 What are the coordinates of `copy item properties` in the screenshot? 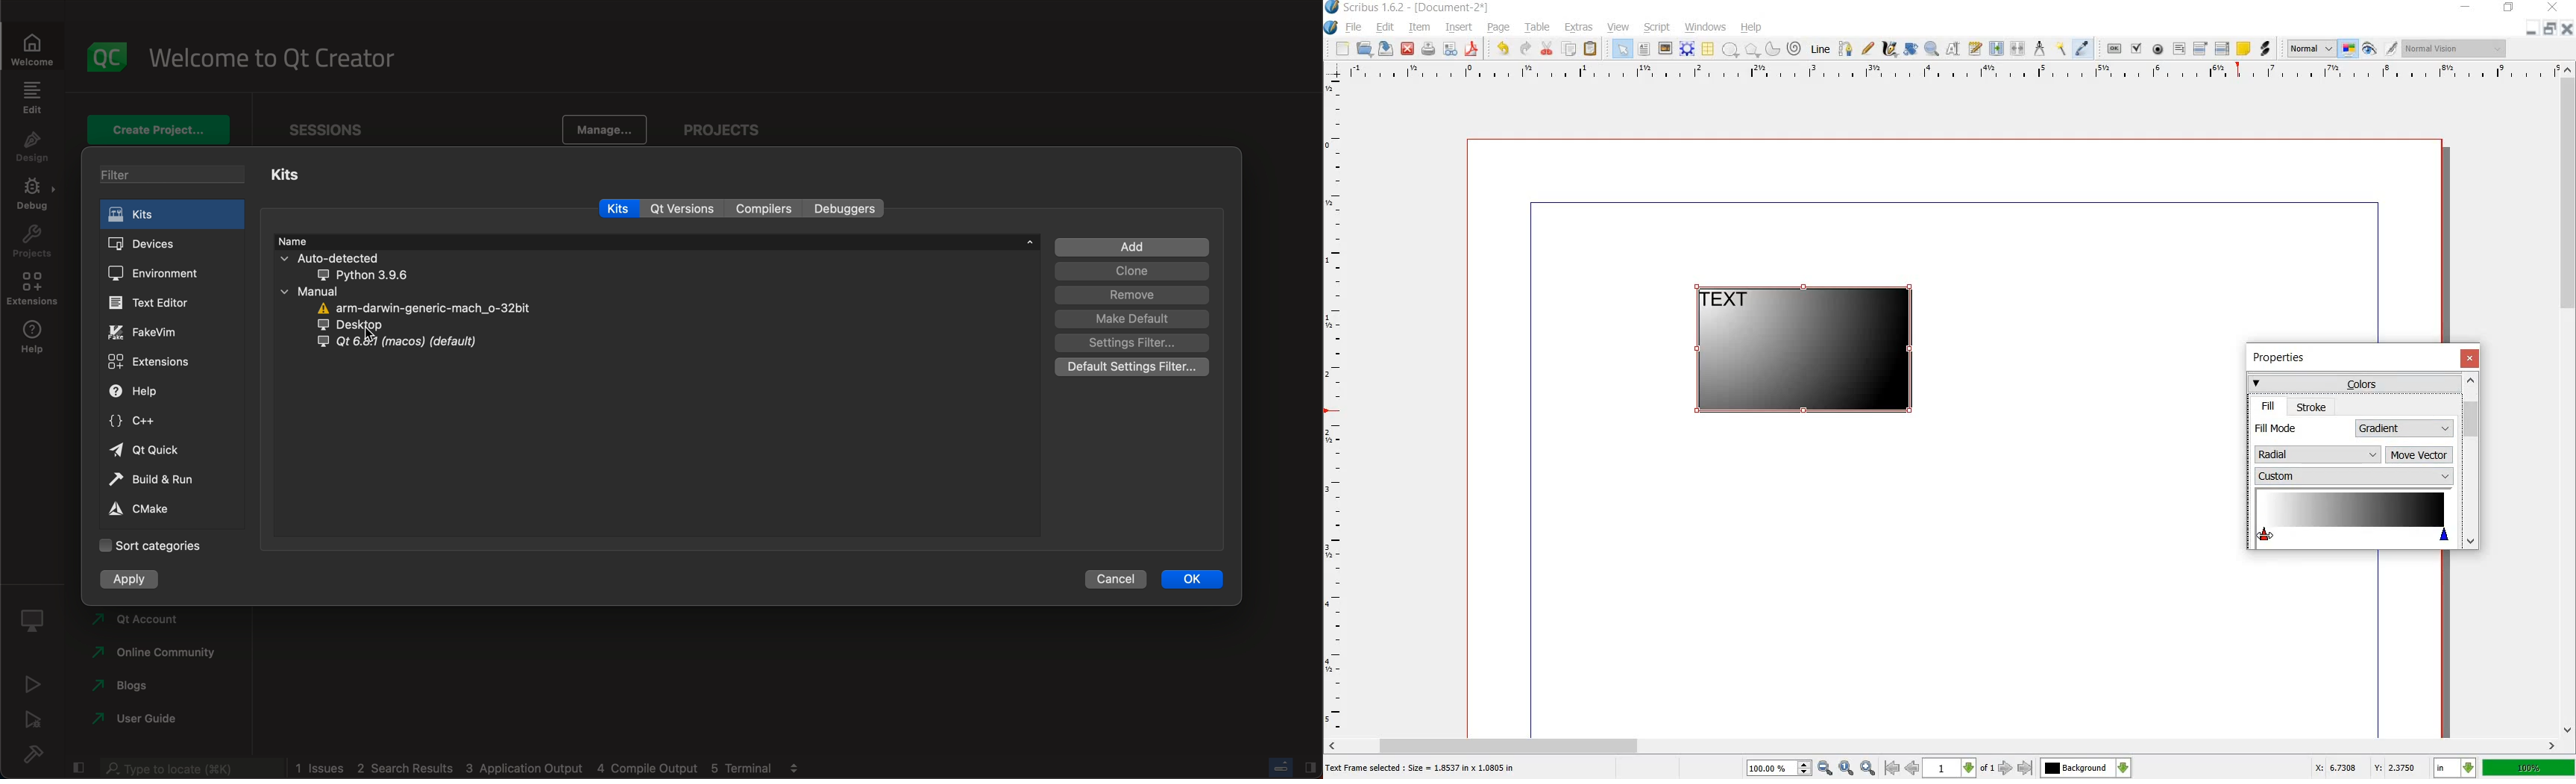 It's located at (2062, 48).